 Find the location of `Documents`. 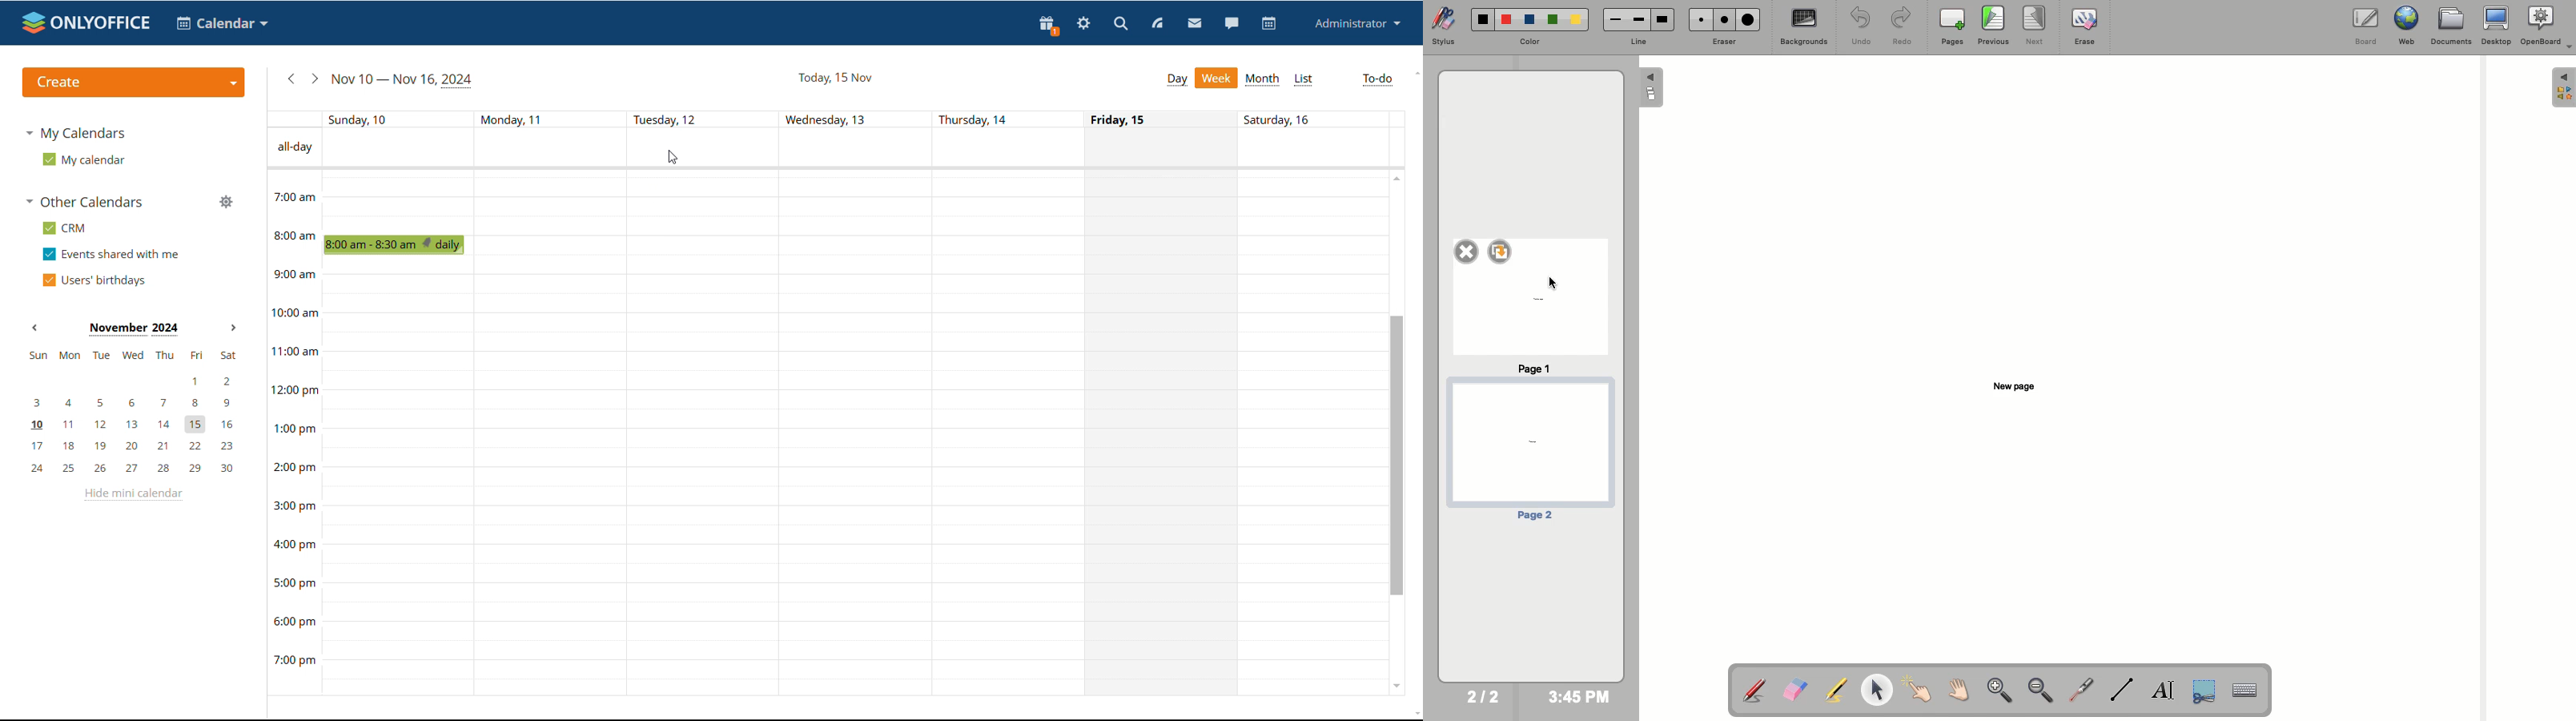

Documents is located at coordinates (2449, 26).